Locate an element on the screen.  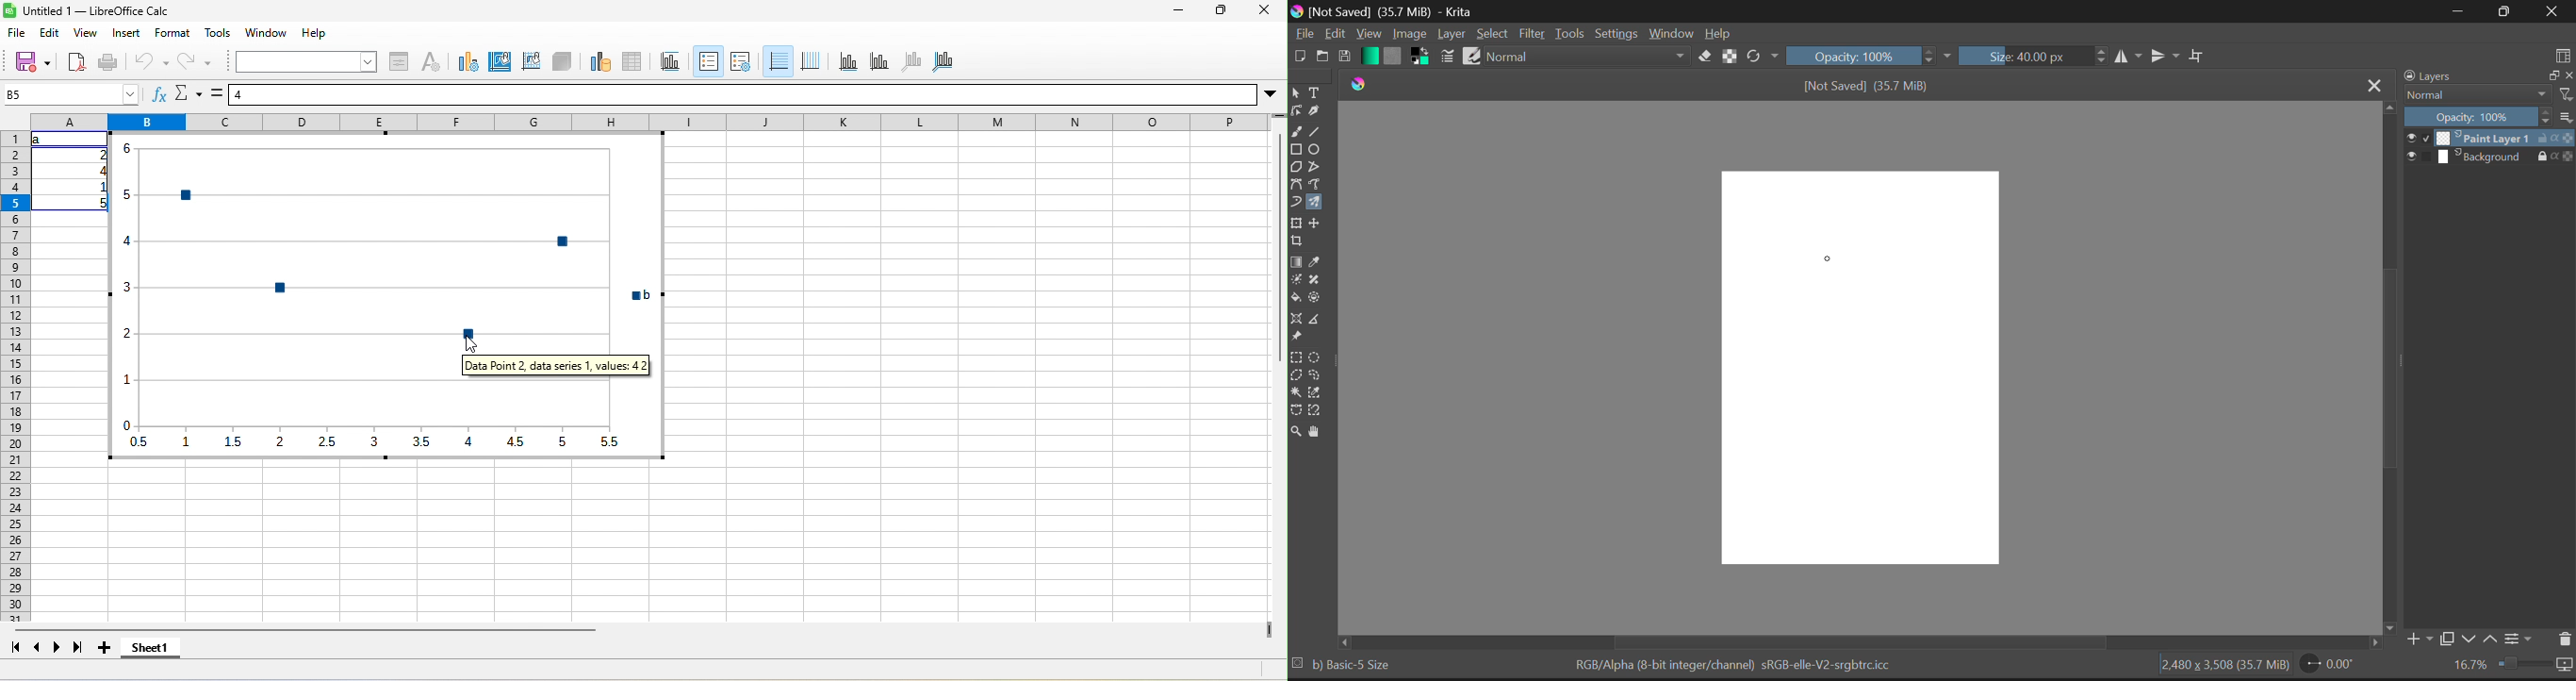
Open is located at coordinates (1321, 57).